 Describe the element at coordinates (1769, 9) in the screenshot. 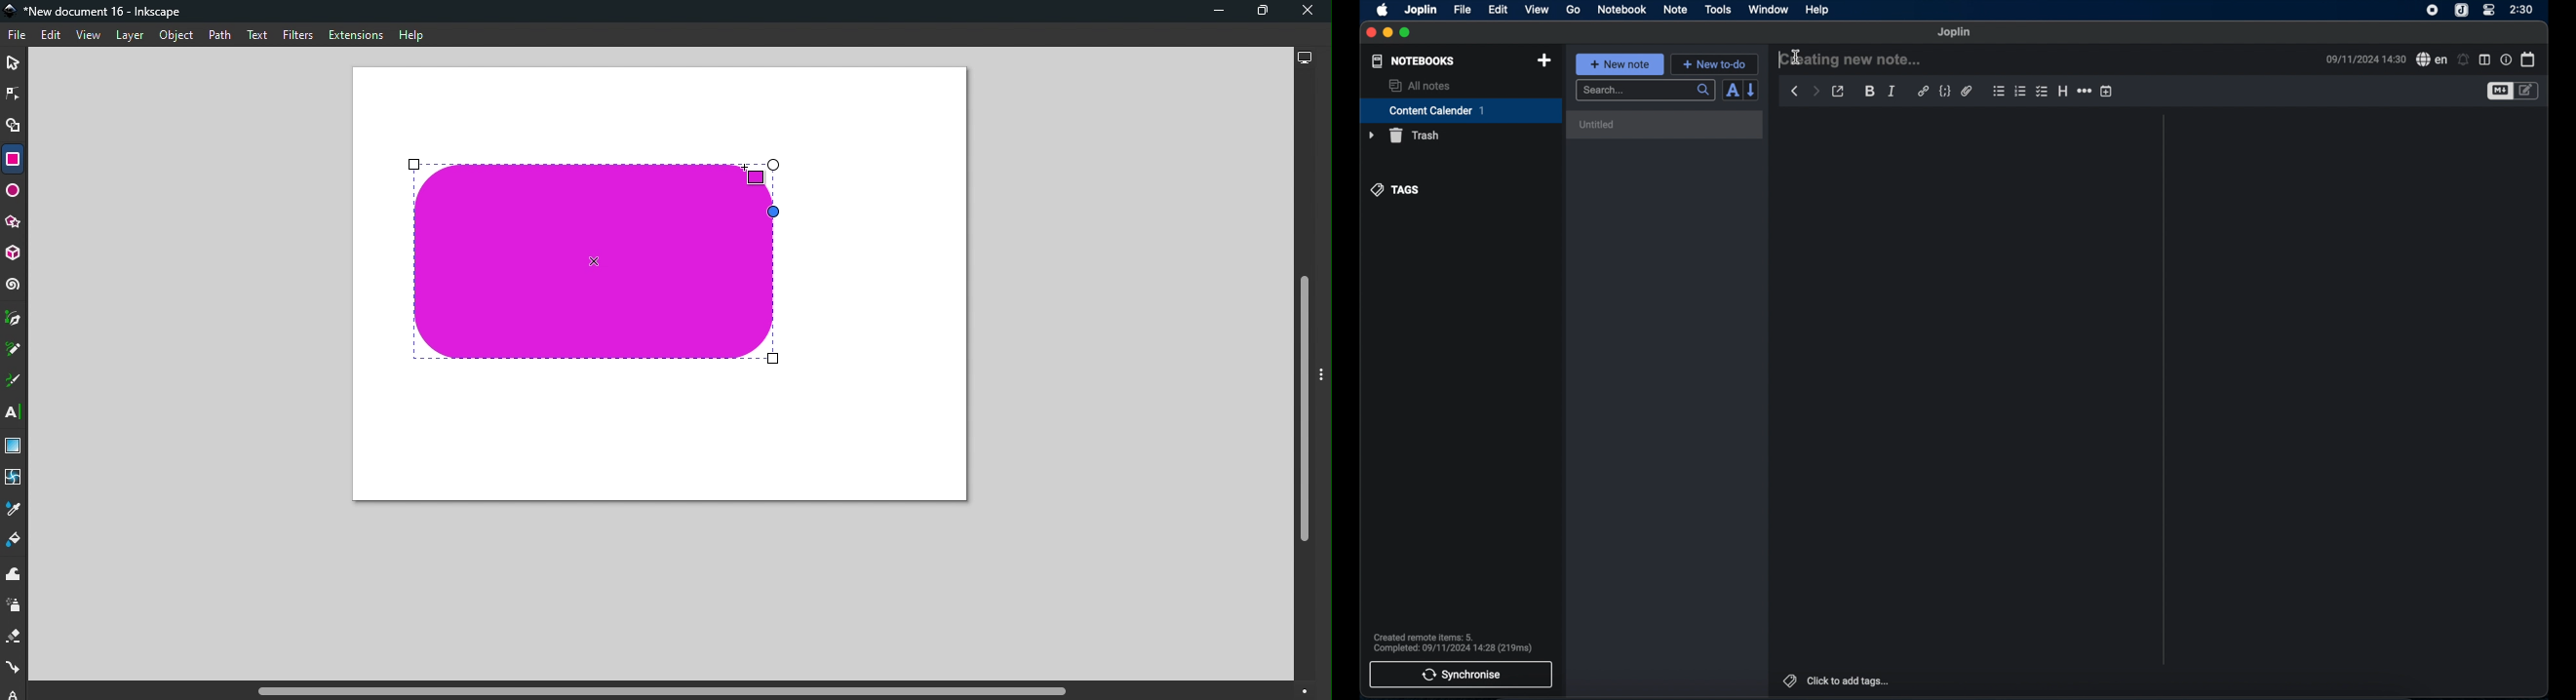

I see `window` at that location.